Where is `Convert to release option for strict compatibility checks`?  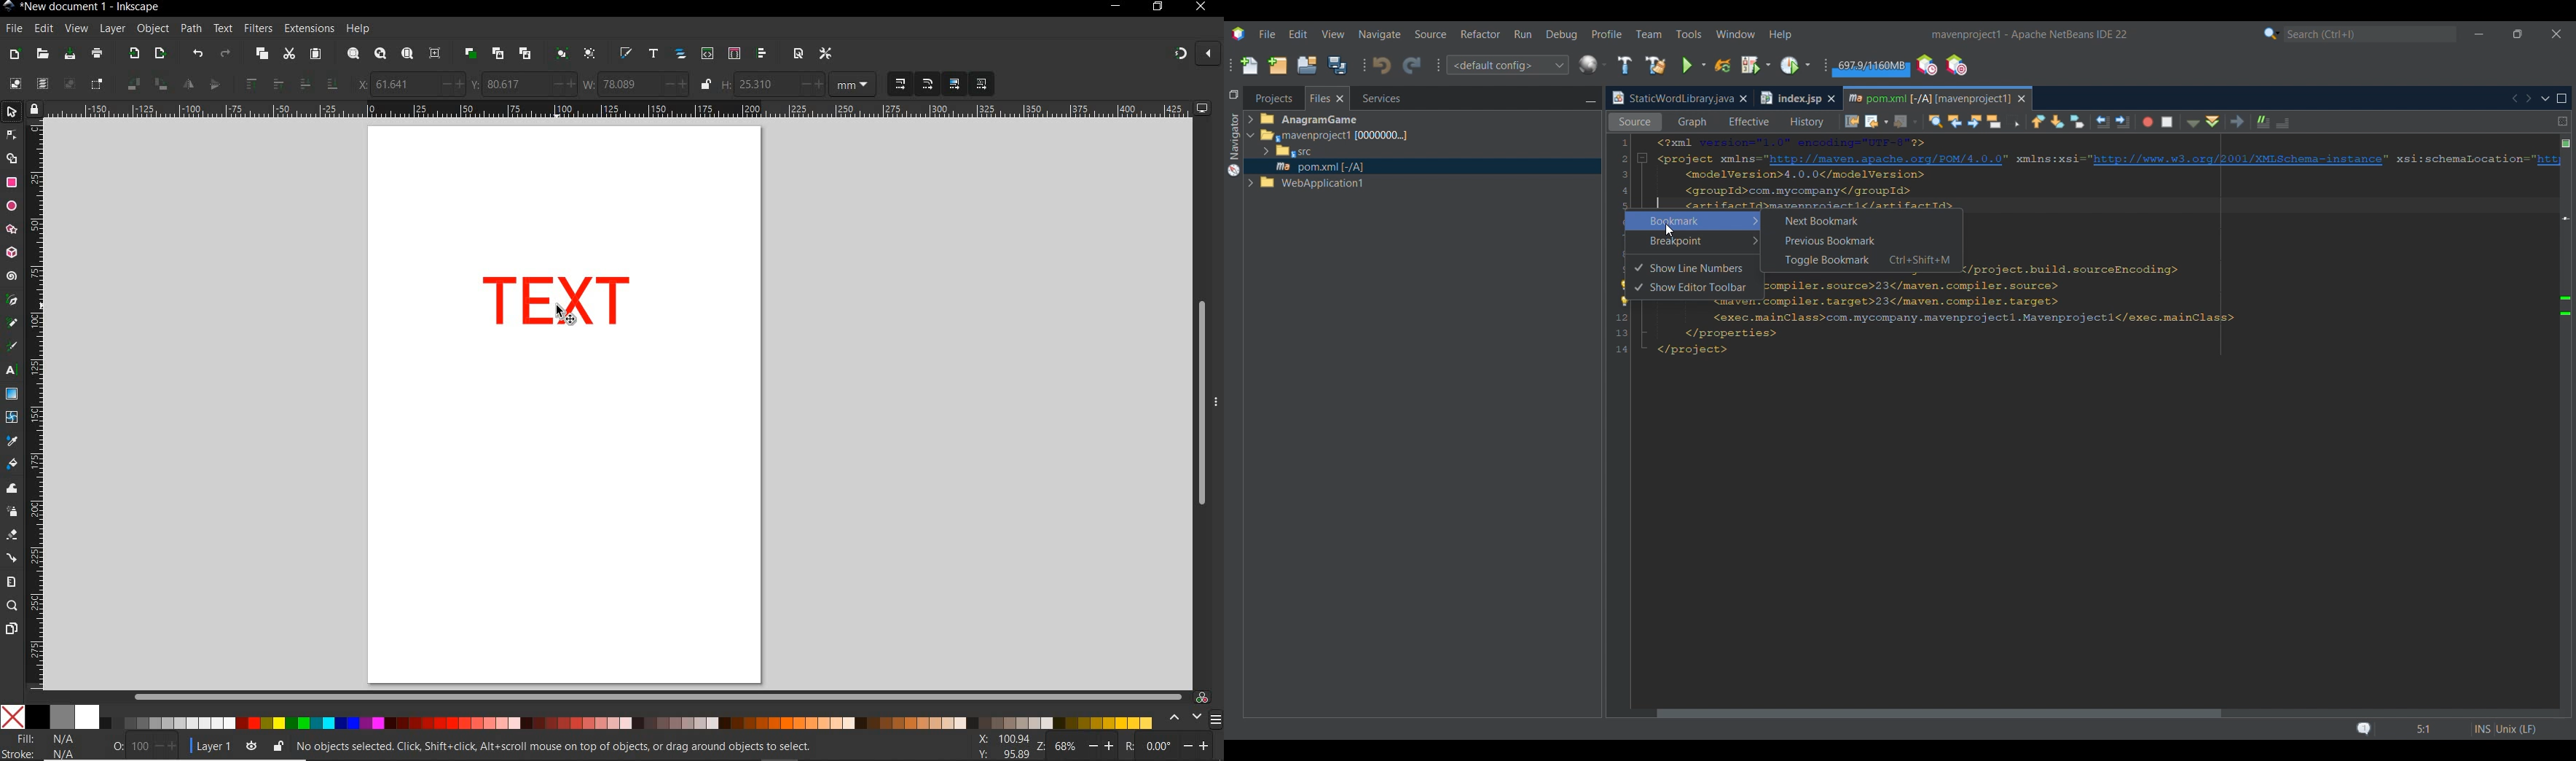
Convert to release option for strict compatibility checks is located at coordinates (1625, 295).